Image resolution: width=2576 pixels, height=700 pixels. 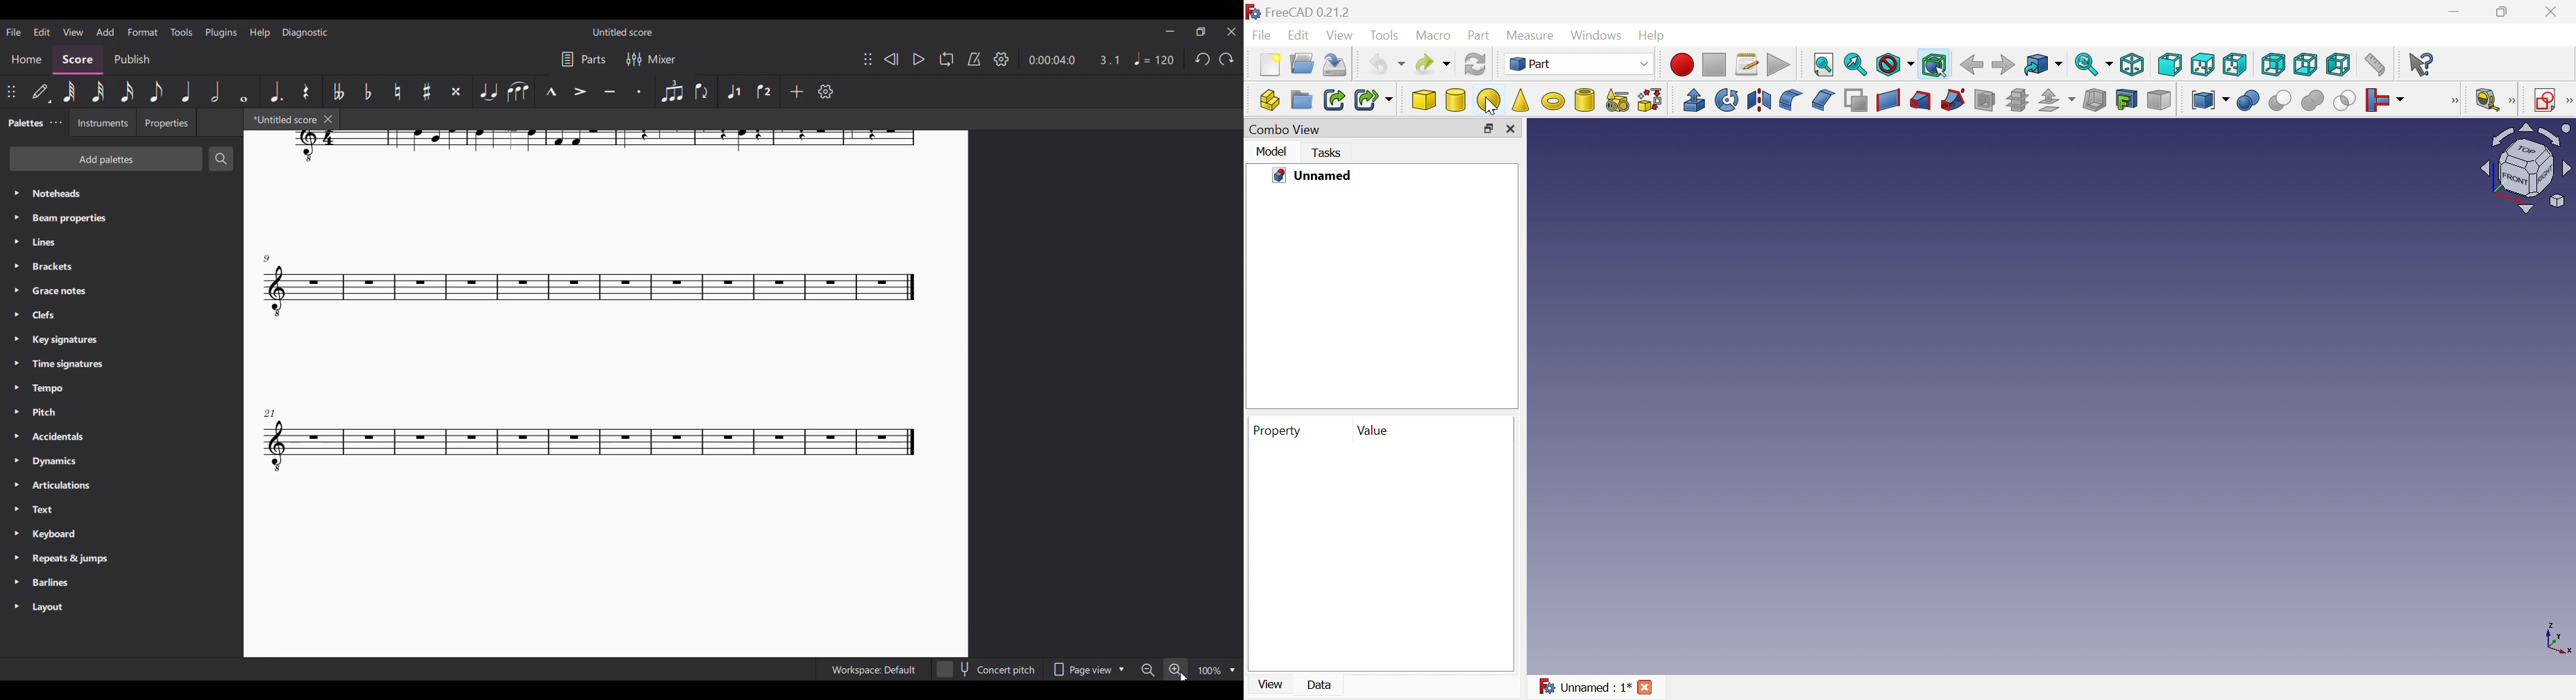 I want to click on Current ratio, so click(x=1109, y=60).